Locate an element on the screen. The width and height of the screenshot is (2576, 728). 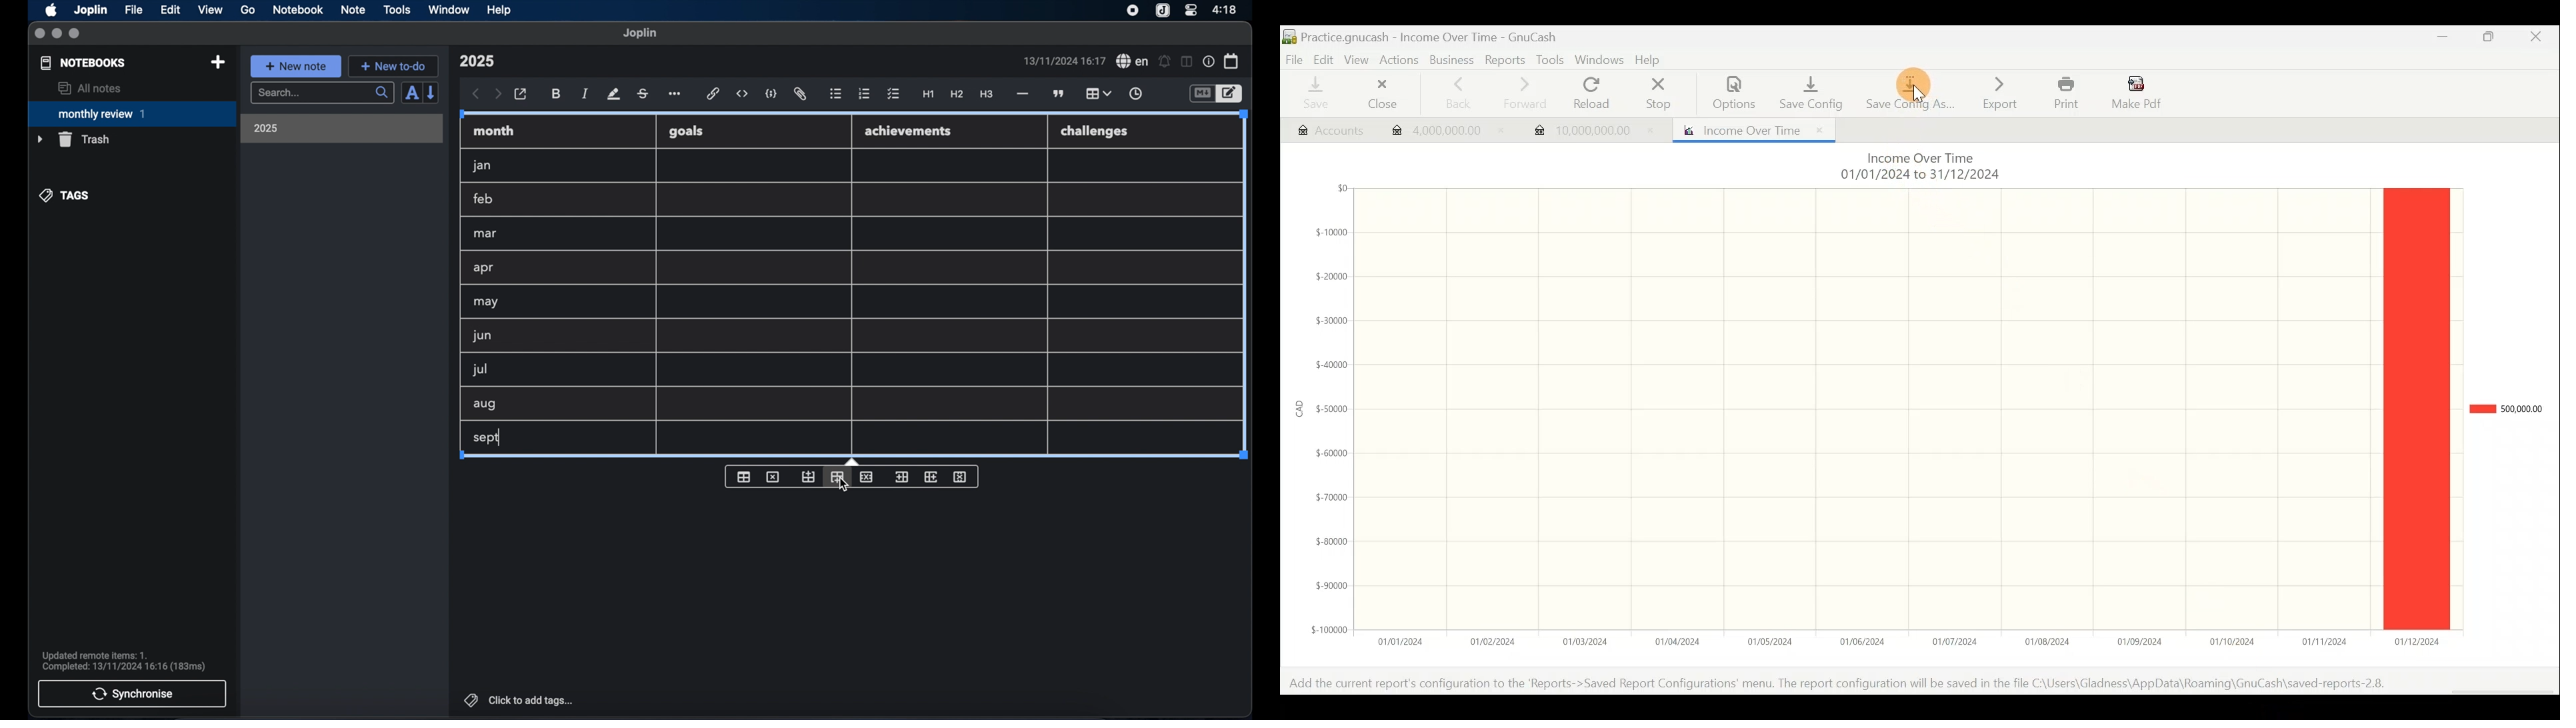
table highlighted is located at coordinates (1097, 93).